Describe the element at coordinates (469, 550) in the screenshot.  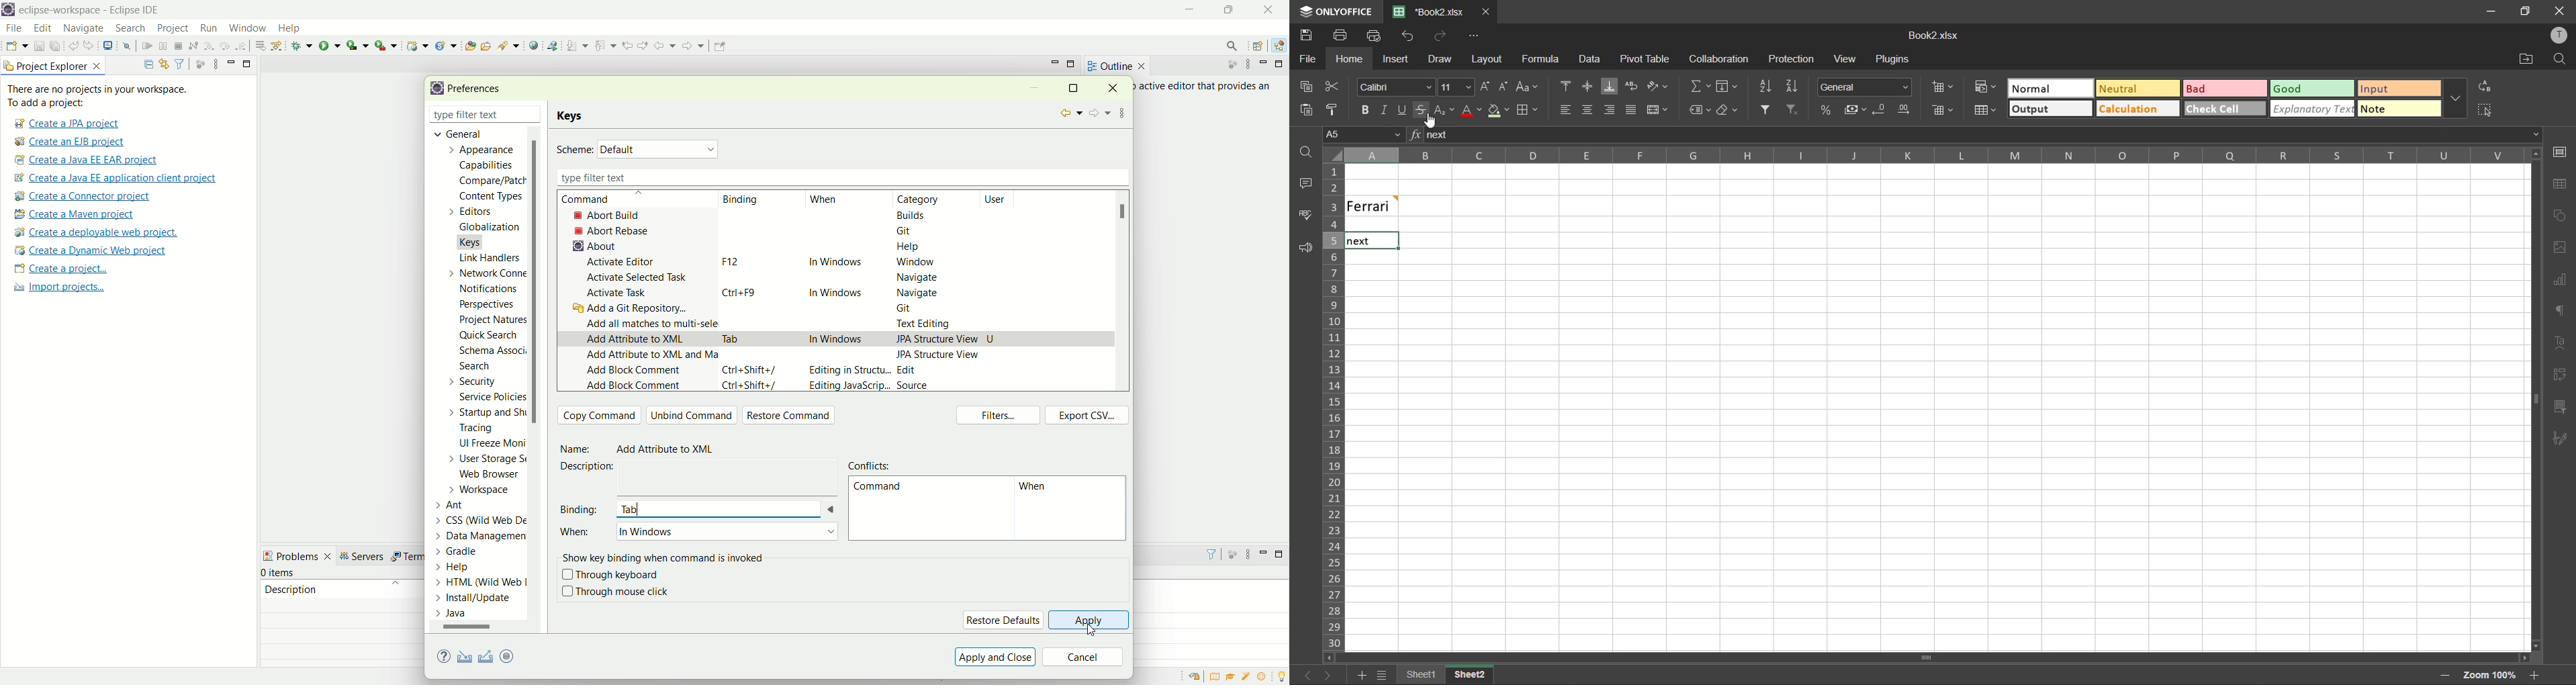
I see `Gradle` at that location.